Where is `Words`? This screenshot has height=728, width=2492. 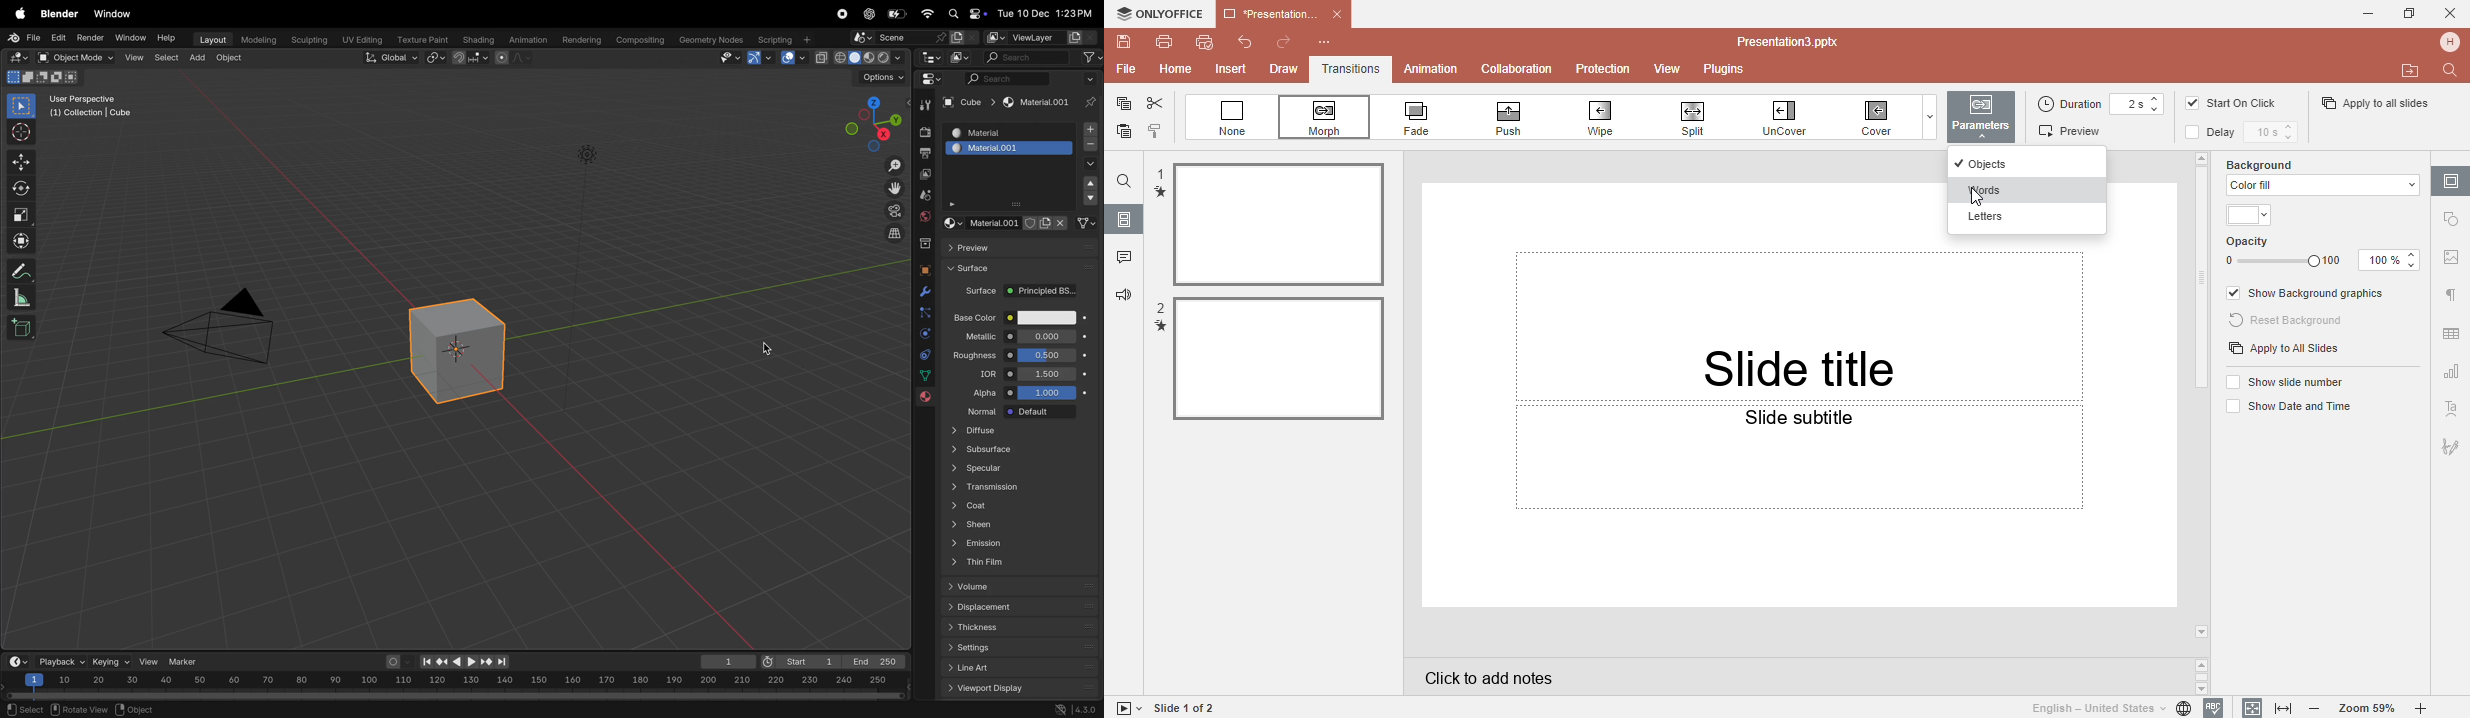 Words is located at coordinates (2010, 190).